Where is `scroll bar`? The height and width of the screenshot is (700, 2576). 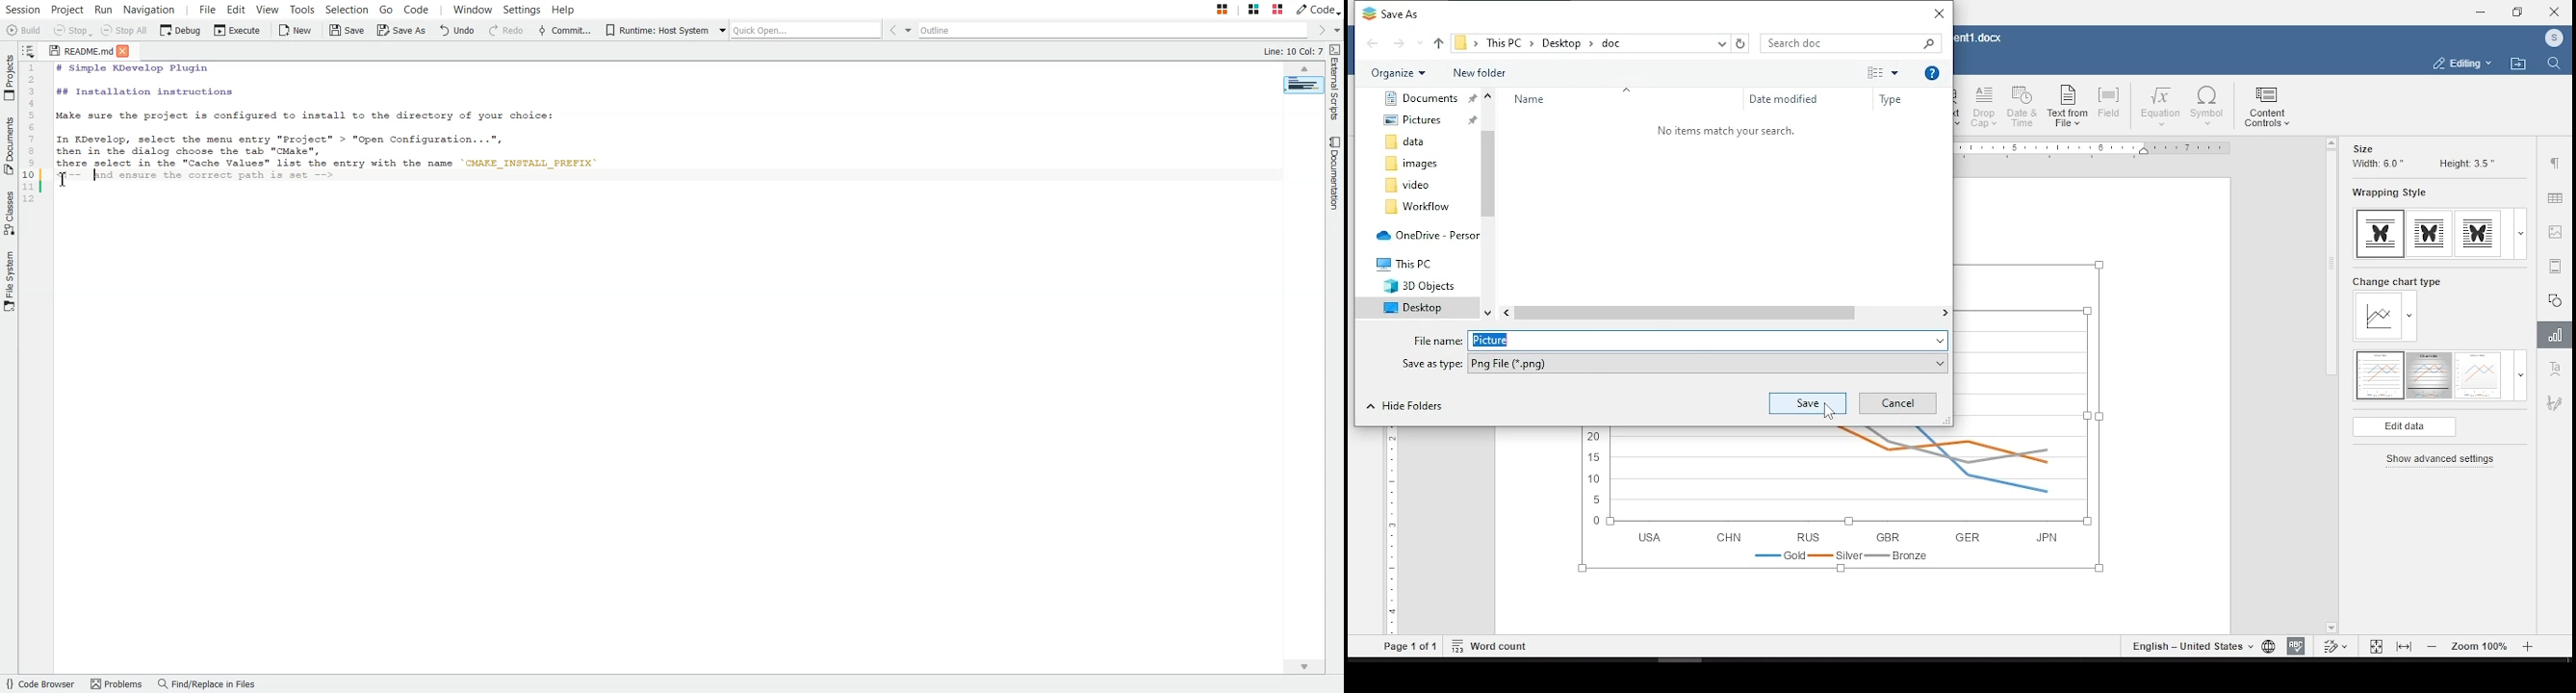
scroll bar is located at coordinates (1487, 204).